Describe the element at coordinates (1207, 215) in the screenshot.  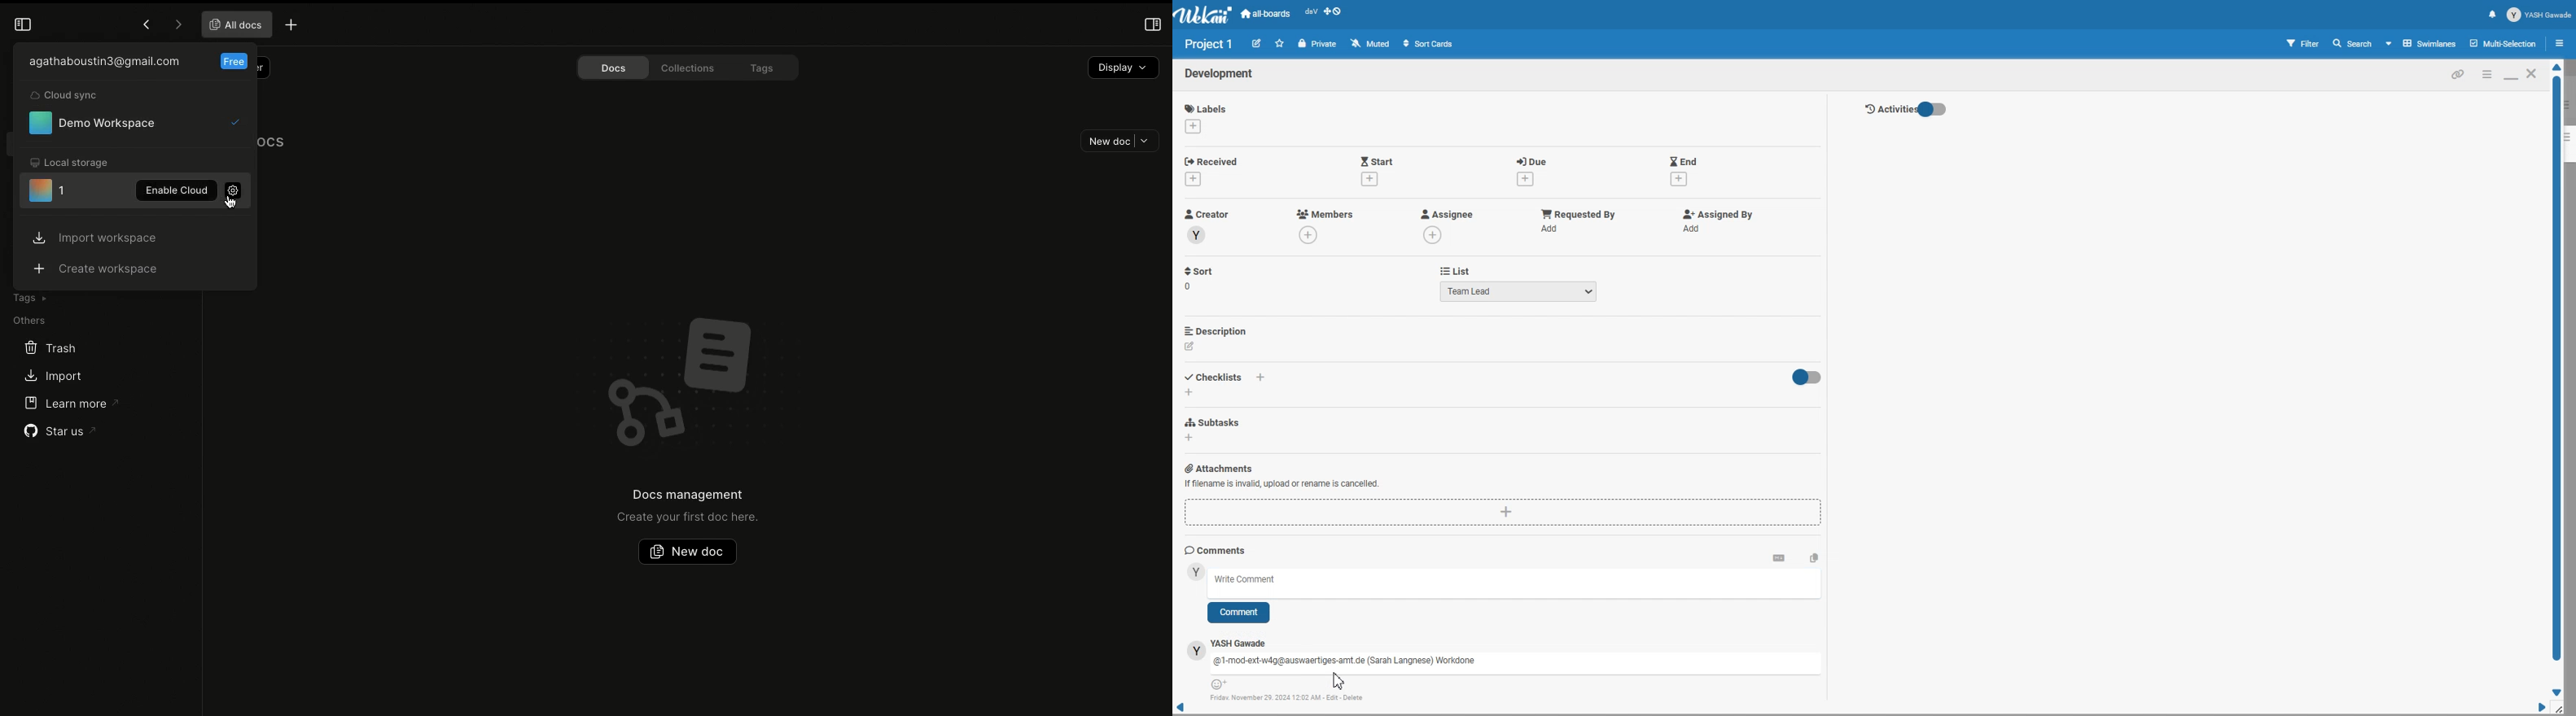
I see `Creator Profile` at that location.